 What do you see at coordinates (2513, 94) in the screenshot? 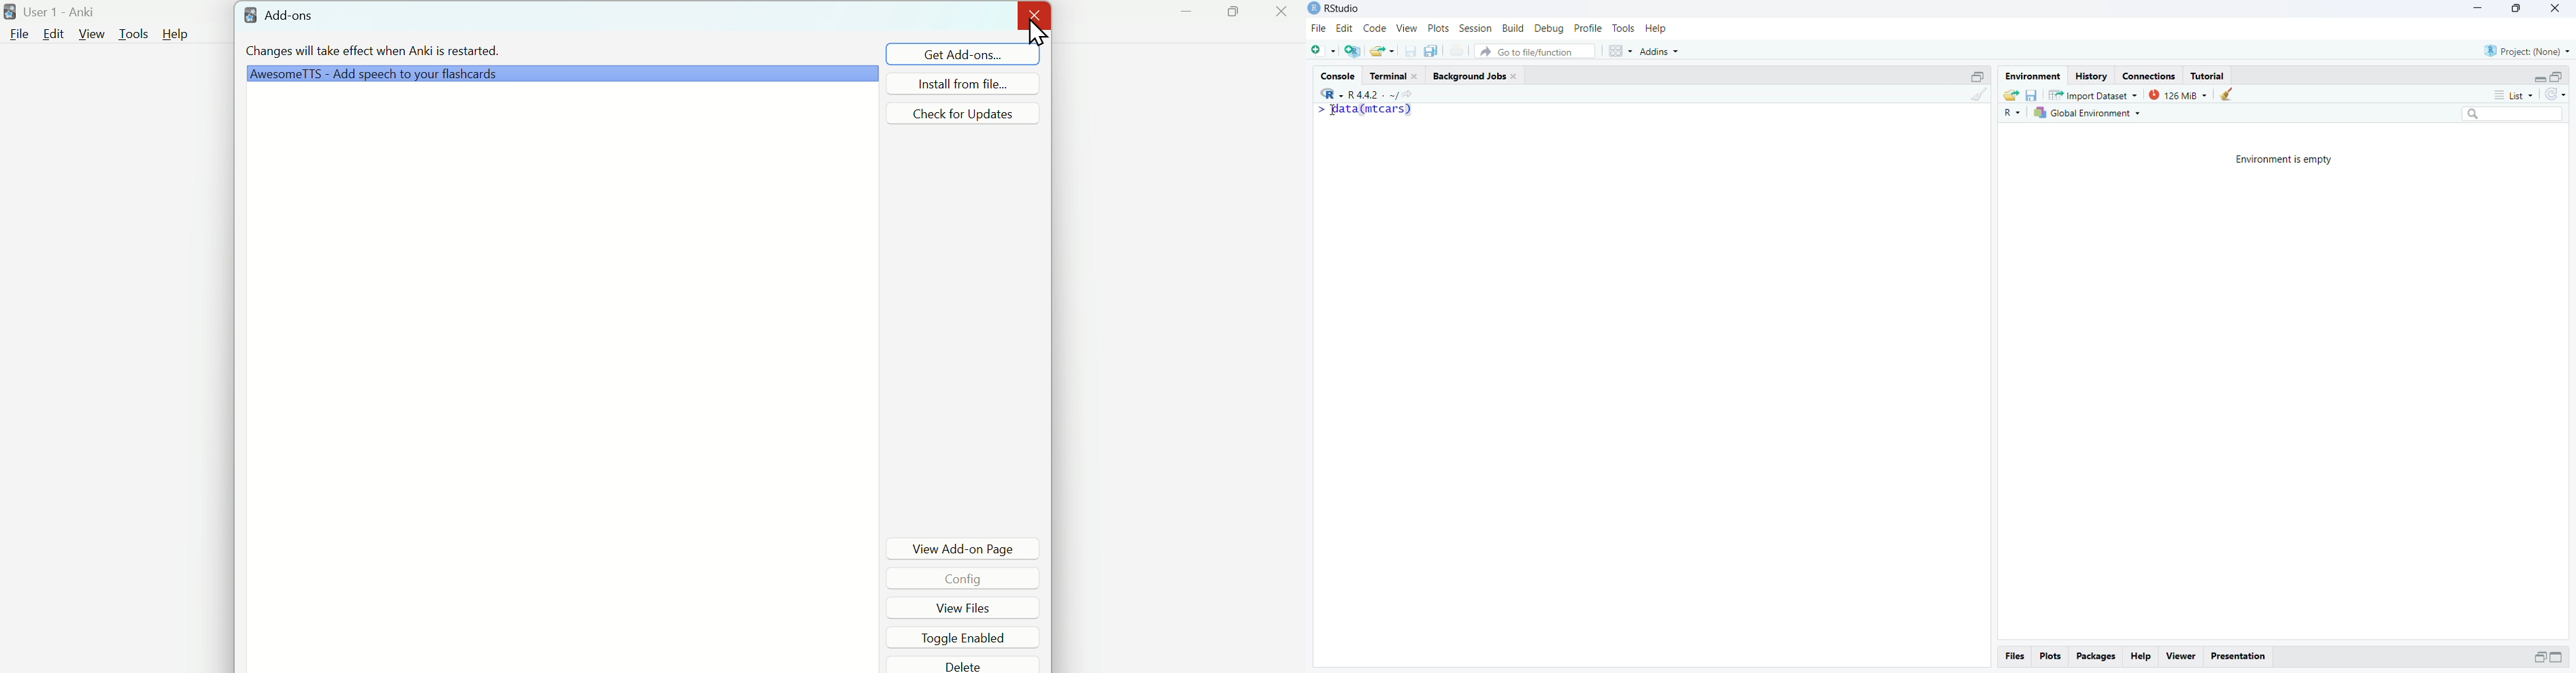
I see `List` at bounding box center [2513, 94].